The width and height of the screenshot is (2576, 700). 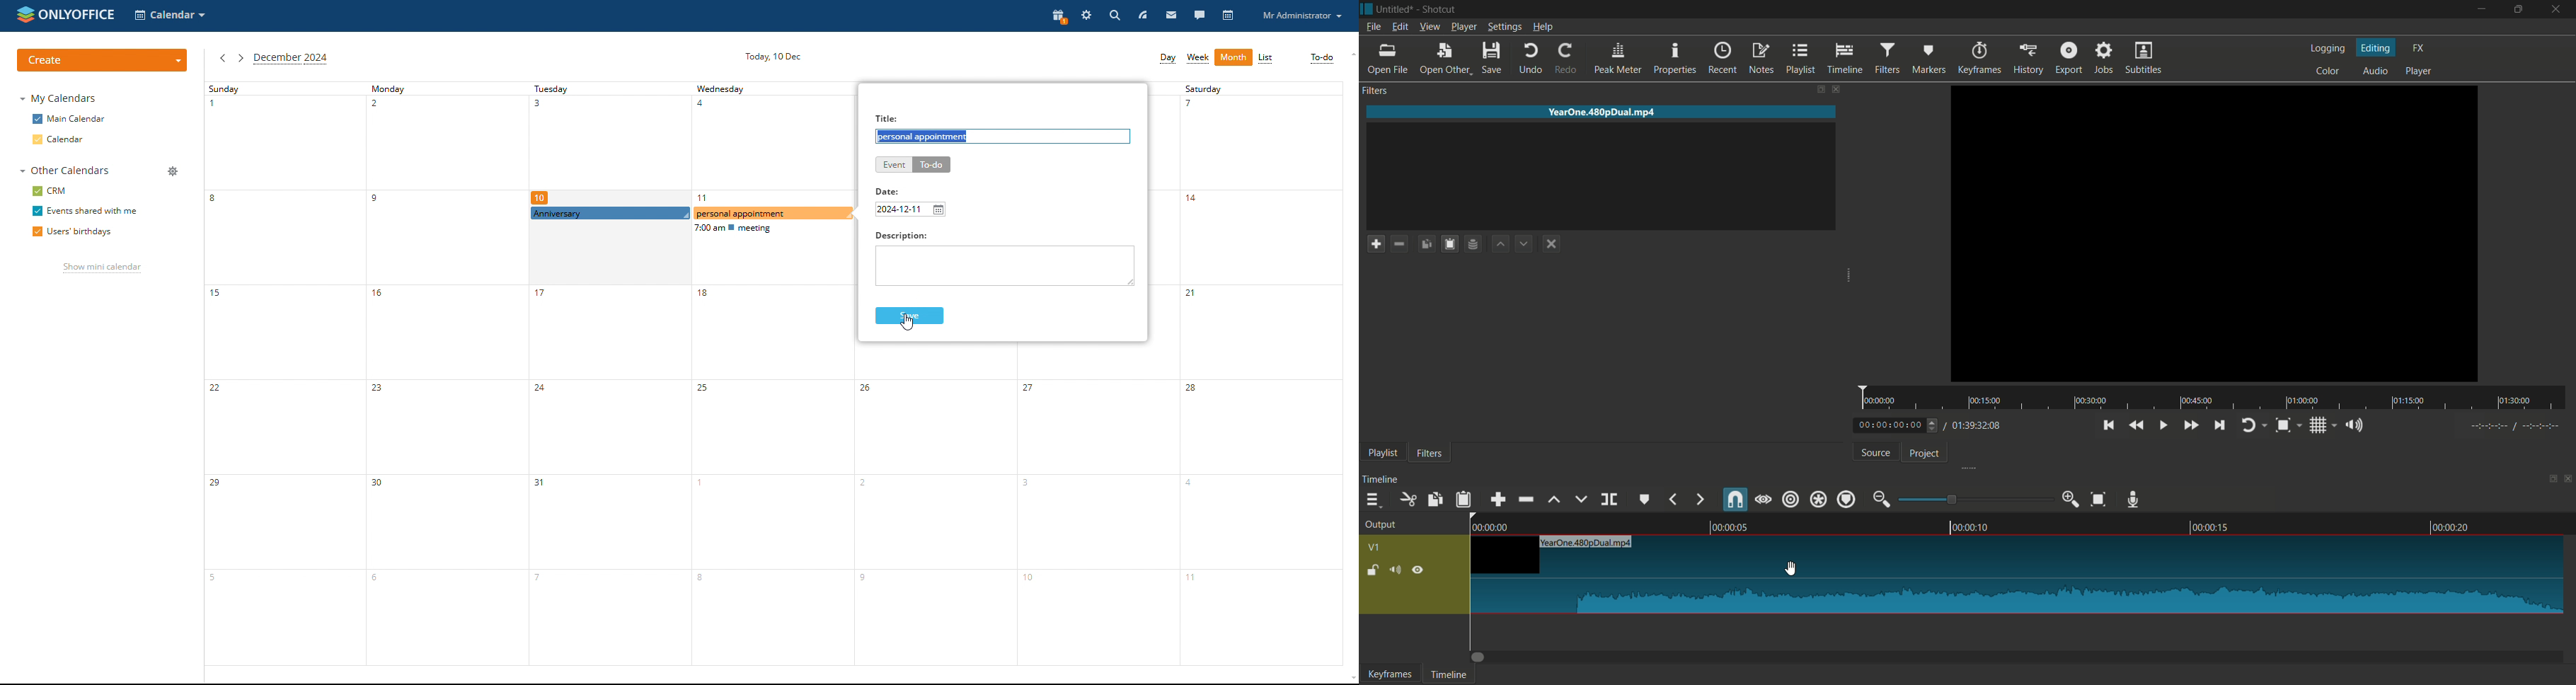 I want to click on change layout, so click(x=1821, y=89).